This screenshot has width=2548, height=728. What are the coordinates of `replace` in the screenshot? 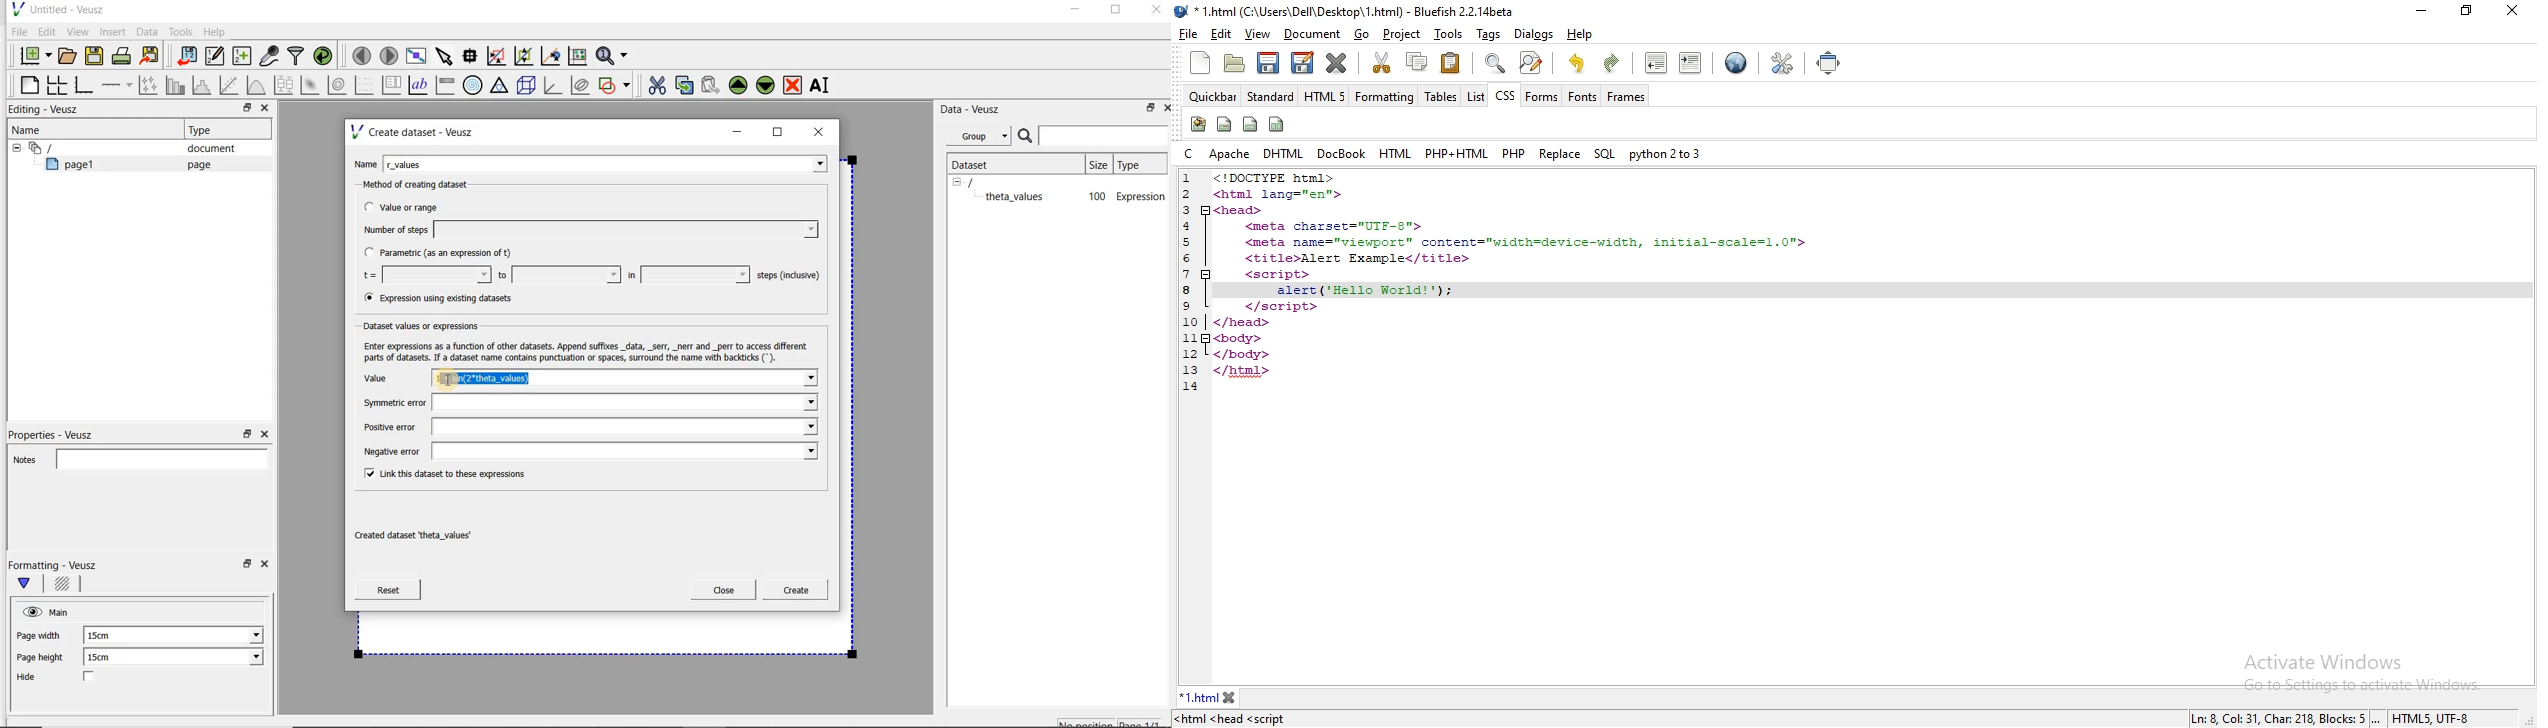 It's located at (1559, 153).